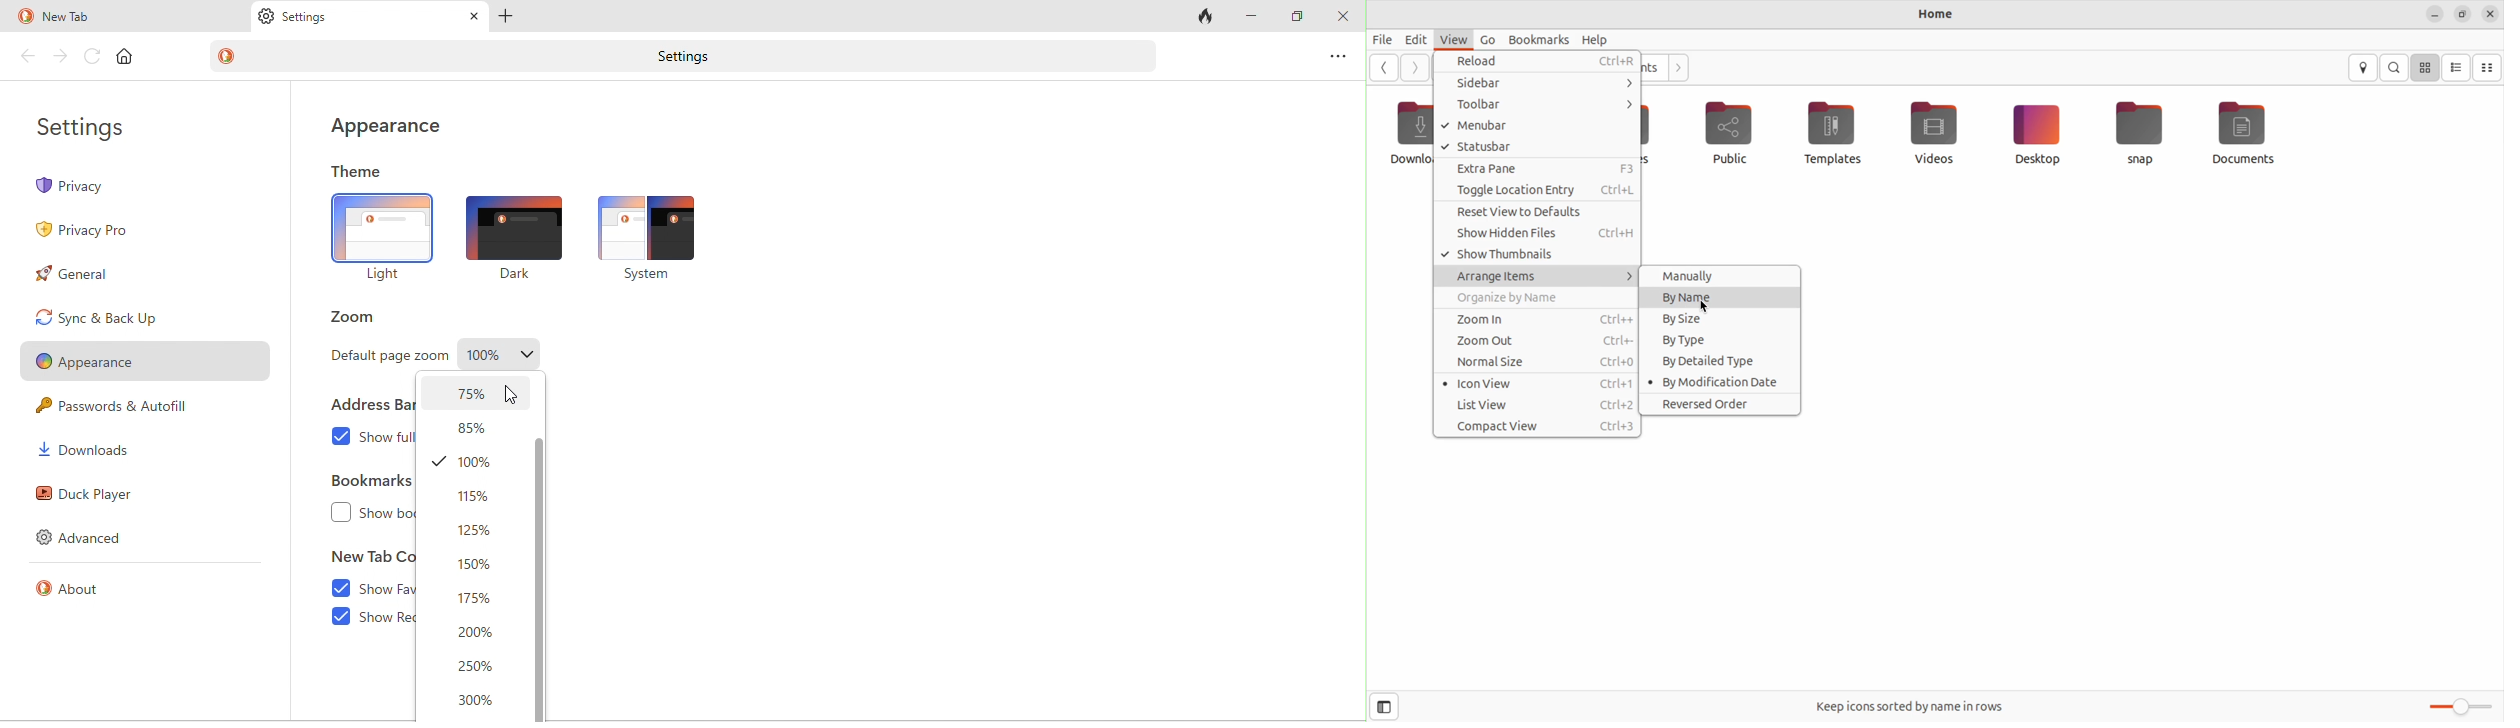 The image size is (2520, 728). What do you see at coordinates (80, 592) in the screenshot?
I see `about` at bounding box center [80, 592].